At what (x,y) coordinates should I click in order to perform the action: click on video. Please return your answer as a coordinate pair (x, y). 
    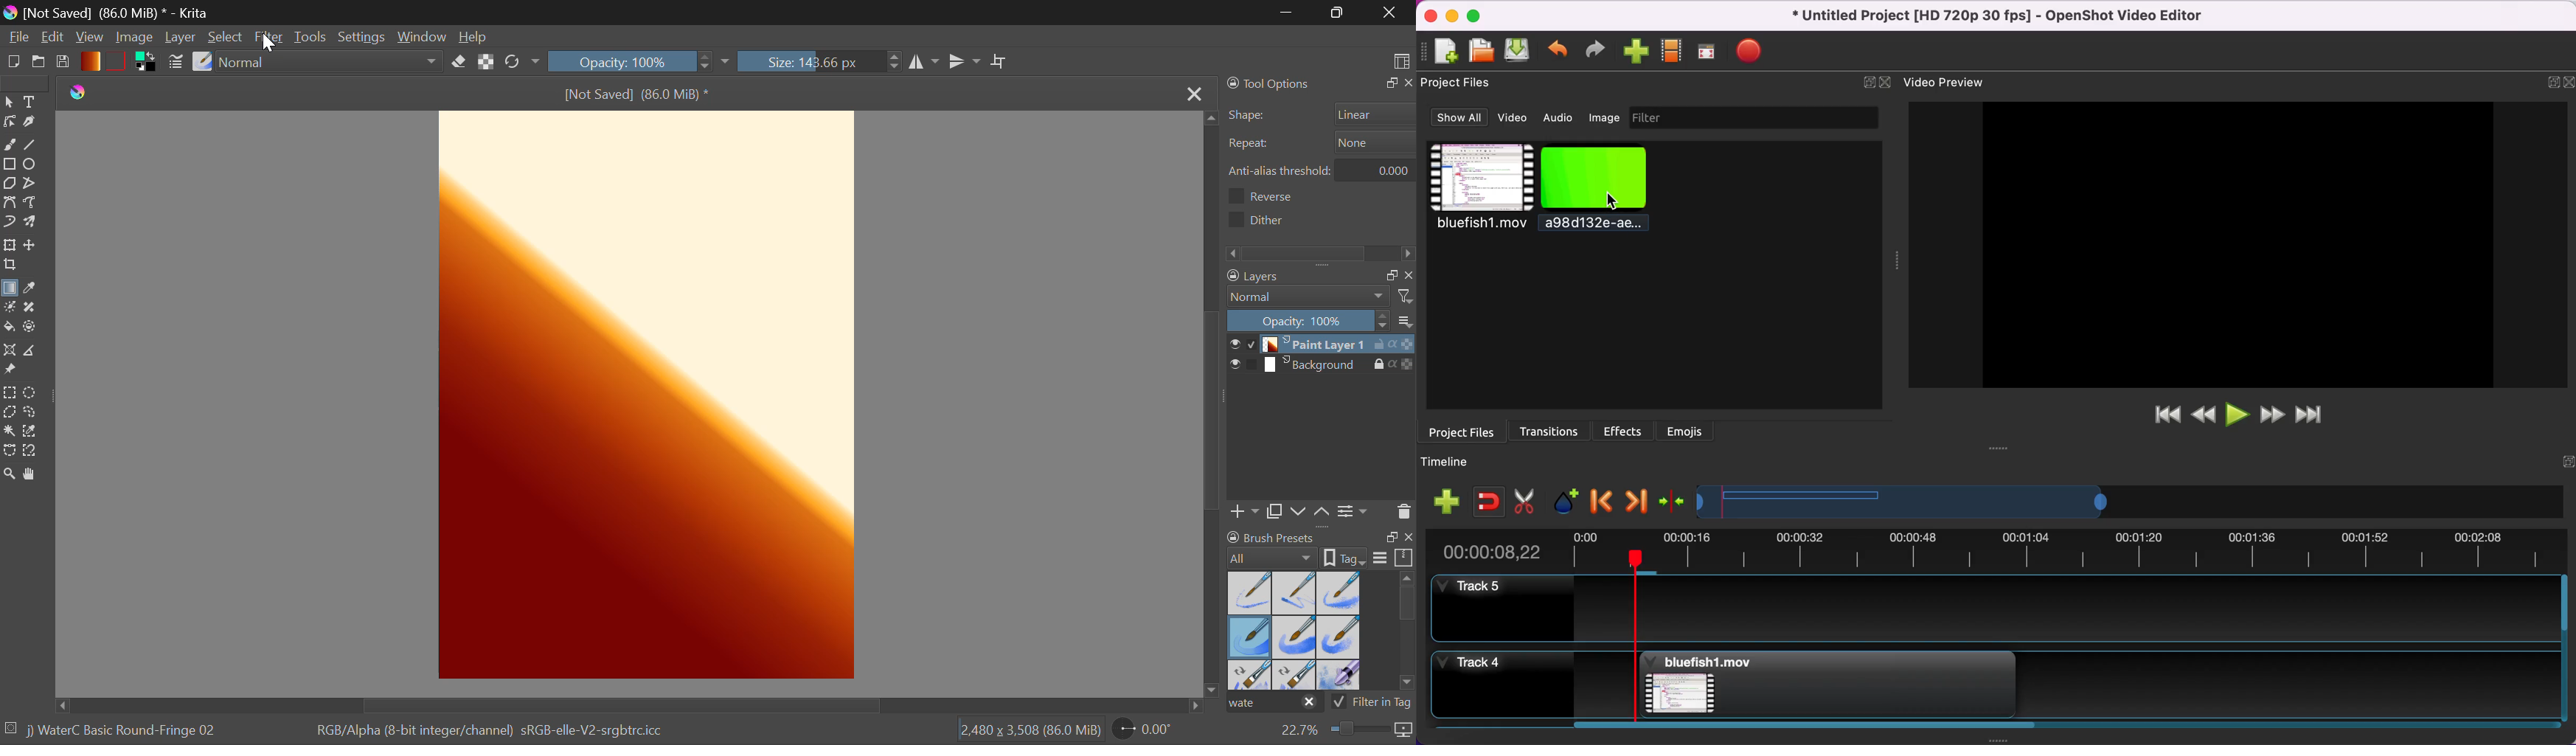
    Looking at the image, I should click on (1516, 119).